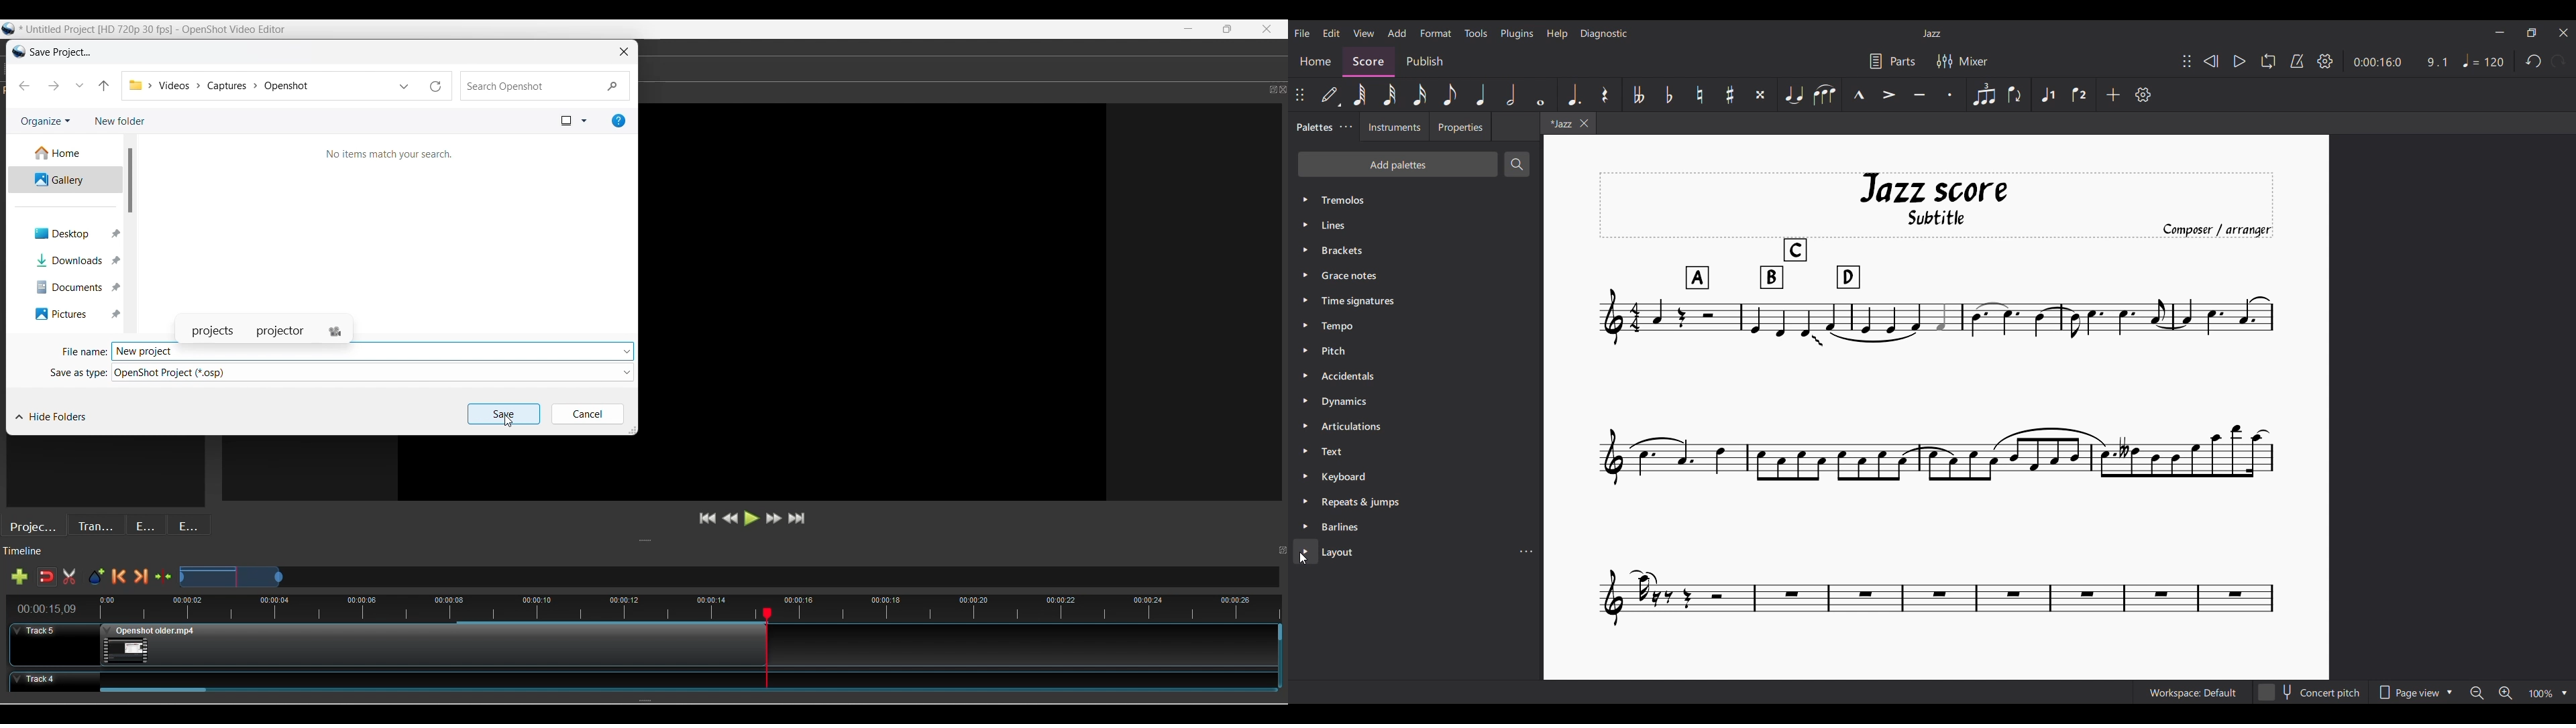 This screenshot has height=728, width=2576. What do you see at coordinates (34, 525) in the screenshot?
I see `Project files` at bounding box center [34, 525].